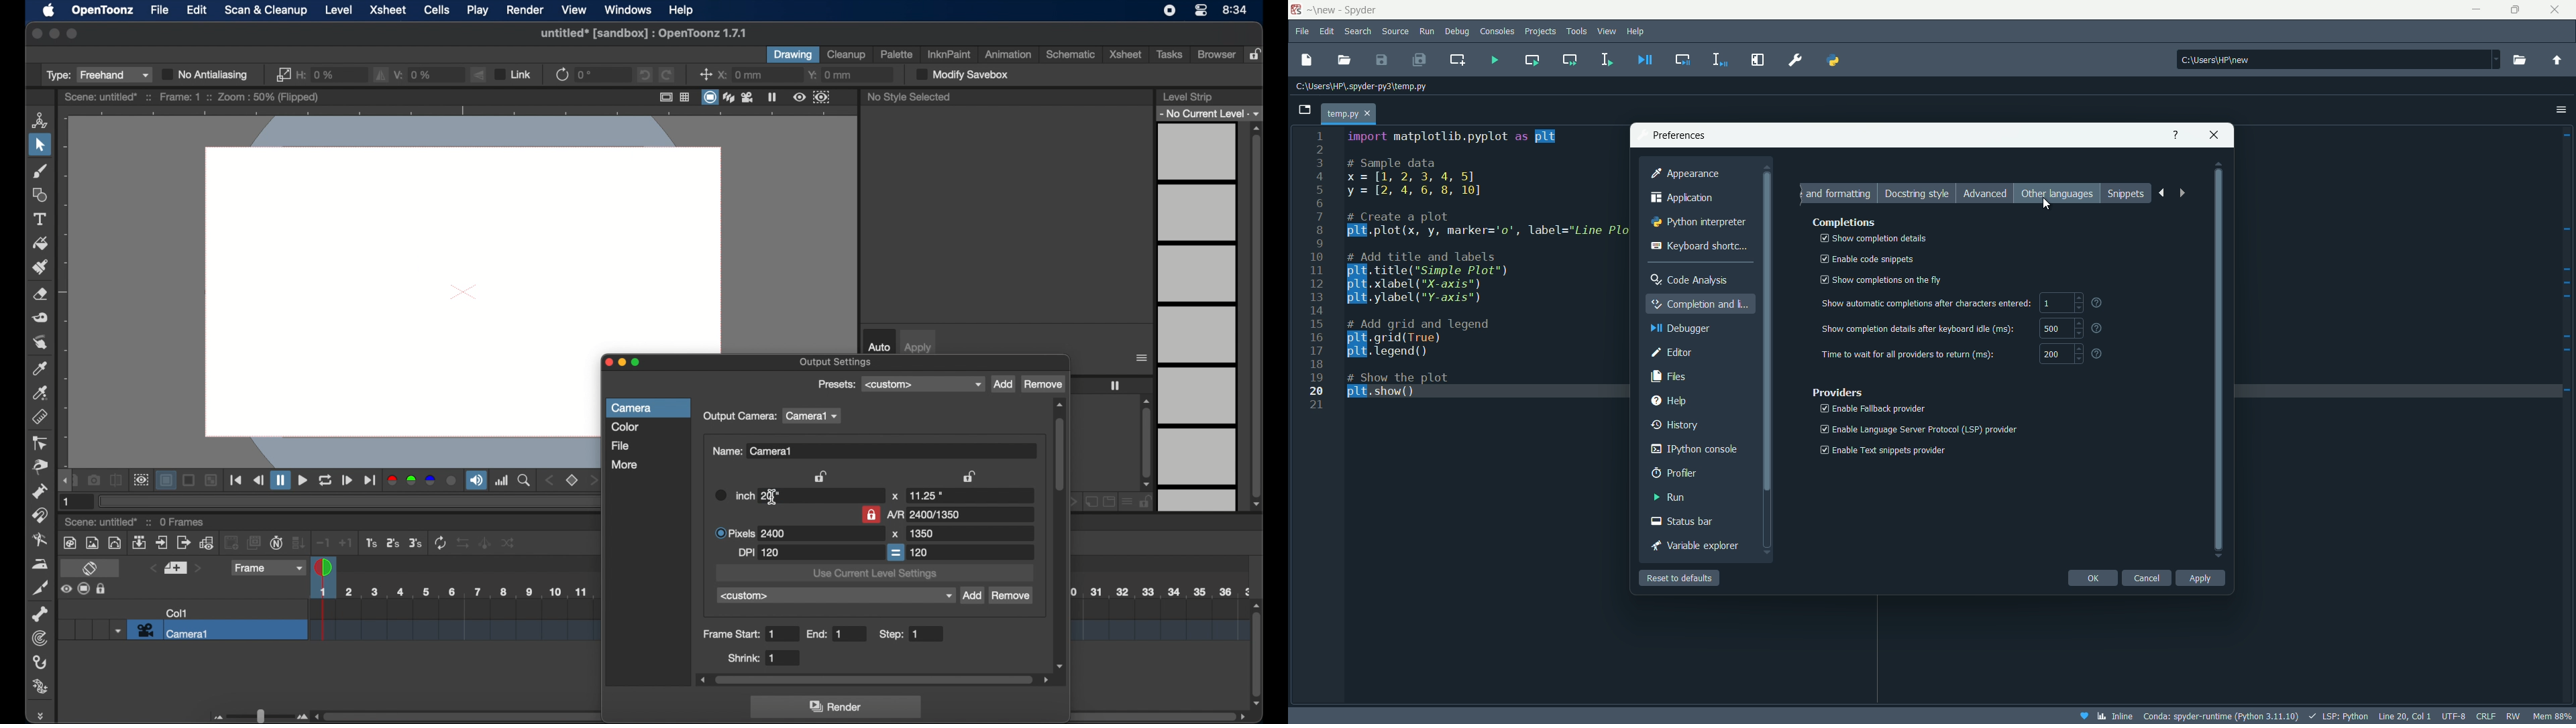  What do you see at coordinates (1911, 355) in the screenshot?
I see `time to wait for ai providers to return` at bounding box center [1911, 355].